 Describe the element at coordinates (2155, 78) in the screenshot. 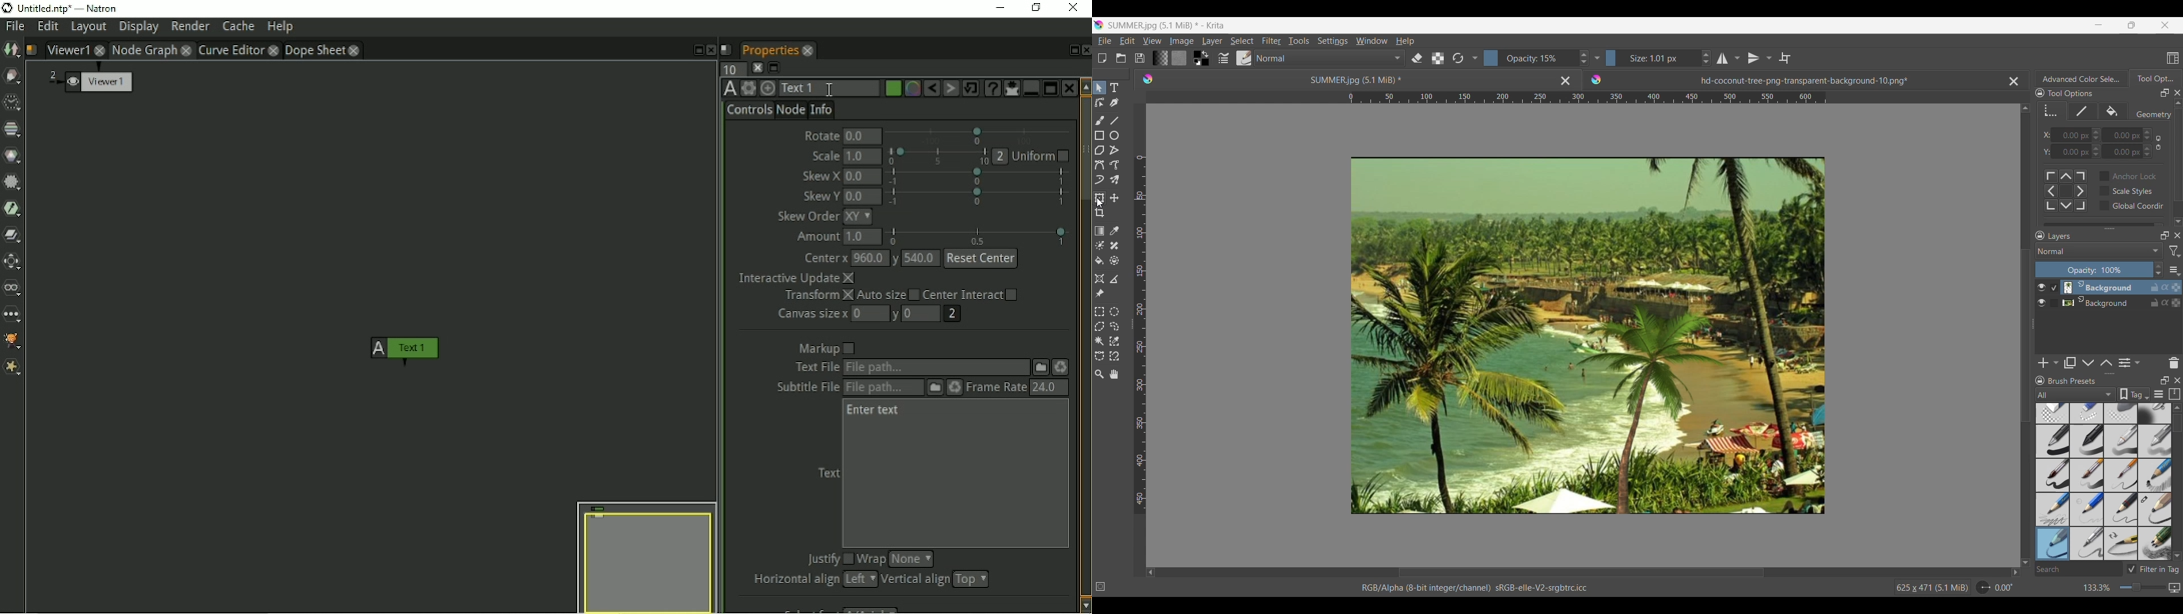

I see `Tool options panel` at that location.